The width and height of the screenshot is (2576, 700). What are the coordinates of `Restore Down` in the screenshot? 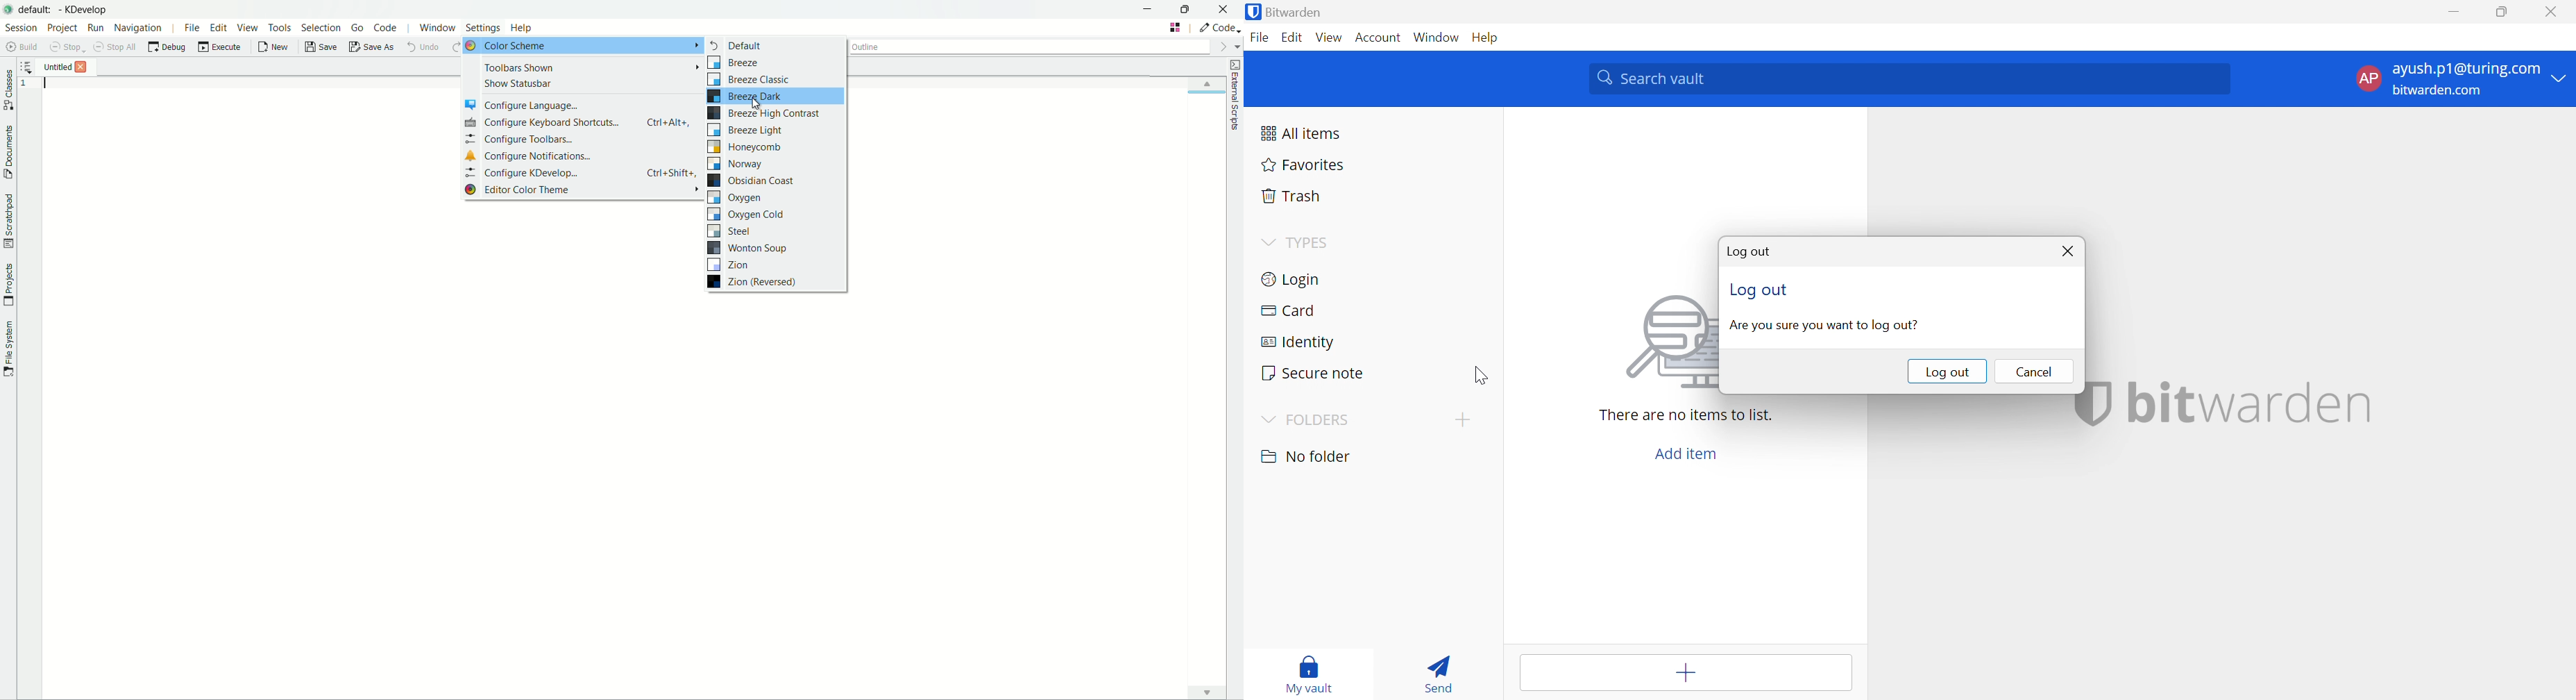 It's located at (2500, 12).